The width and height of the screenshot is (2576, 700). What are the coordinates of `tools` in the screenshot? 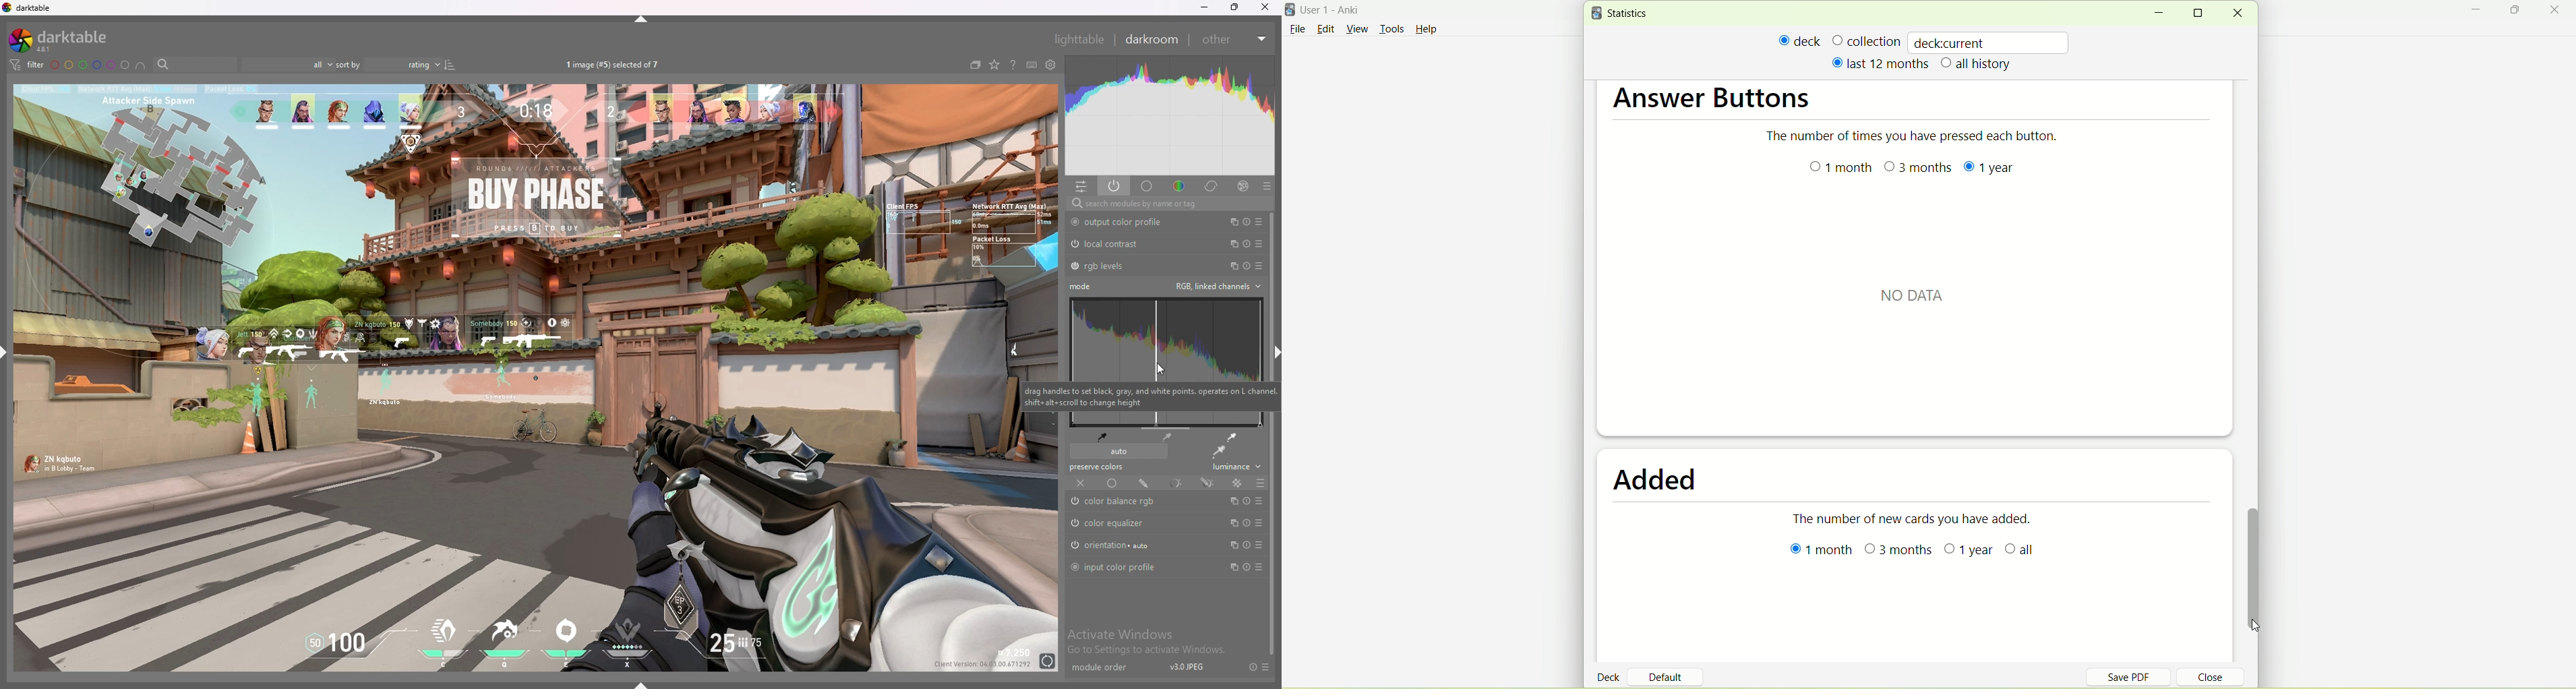 It's located at (1391, 30).